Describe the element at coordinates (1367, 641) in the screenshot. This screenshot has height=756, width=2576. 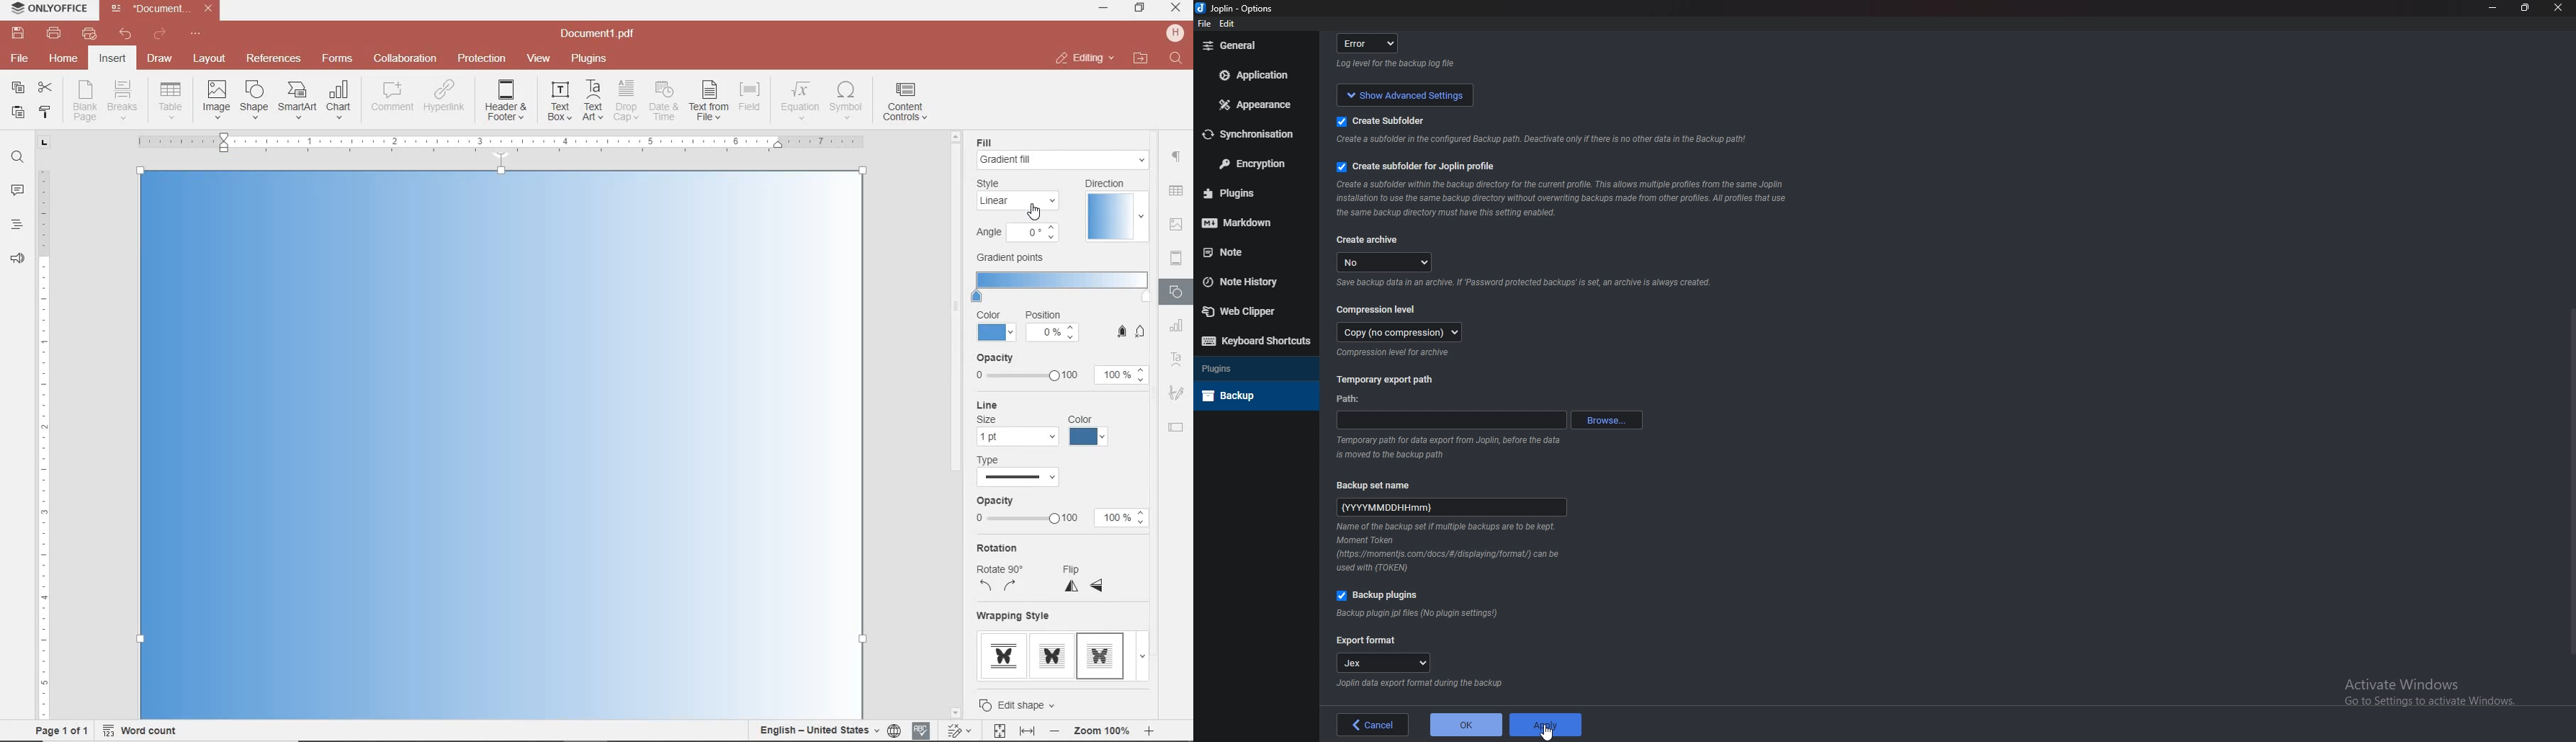
I see `Export format` at that location.